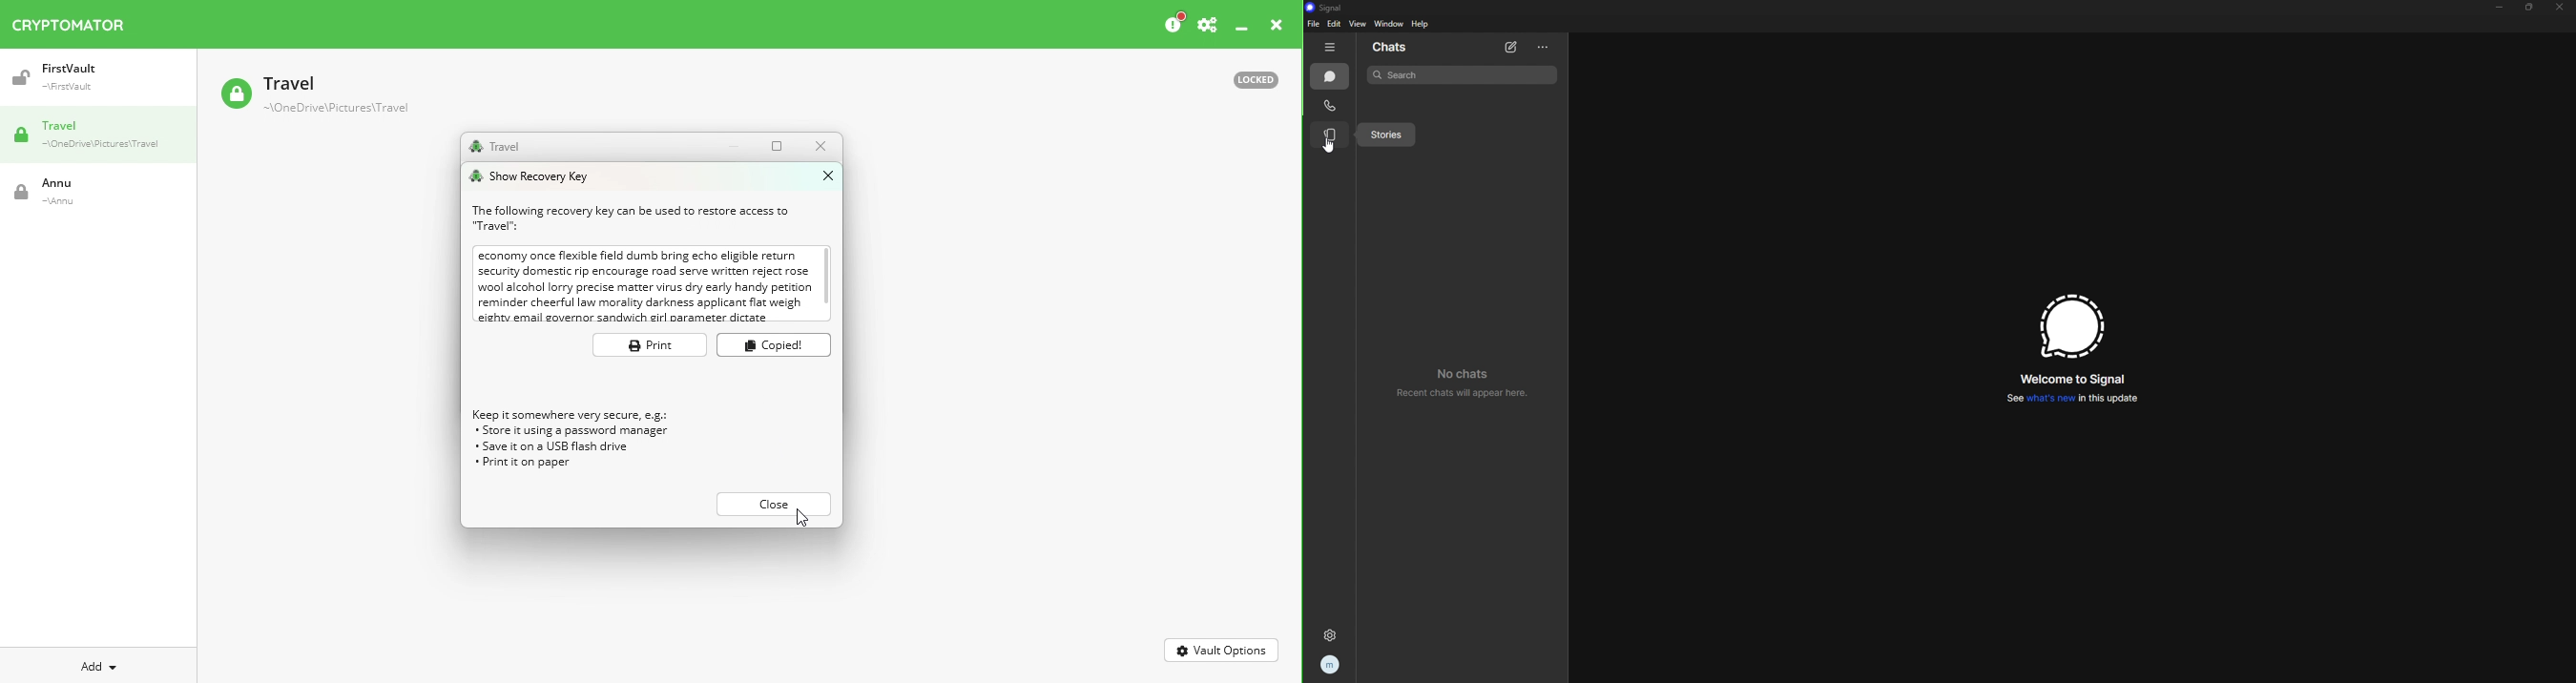  I want to click on view, so click(1357, 23).